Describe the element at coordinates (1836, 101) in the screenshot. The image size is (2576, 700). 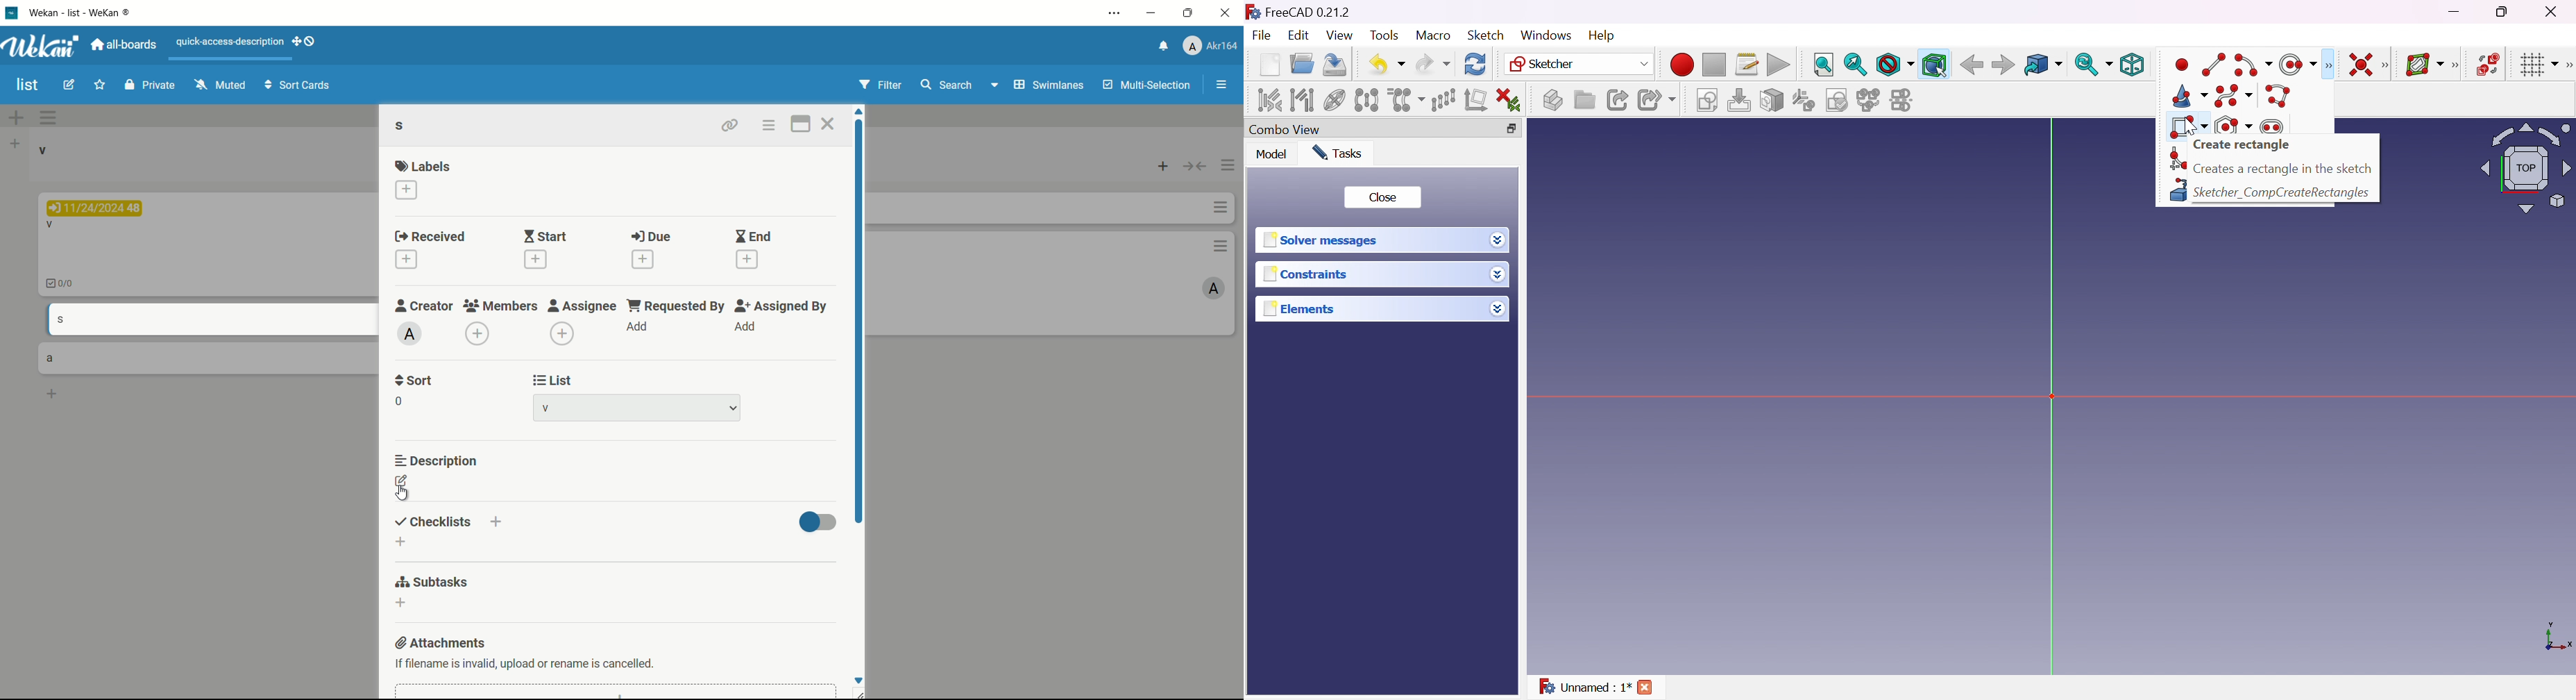
I see `Validate sketch...` at that location.